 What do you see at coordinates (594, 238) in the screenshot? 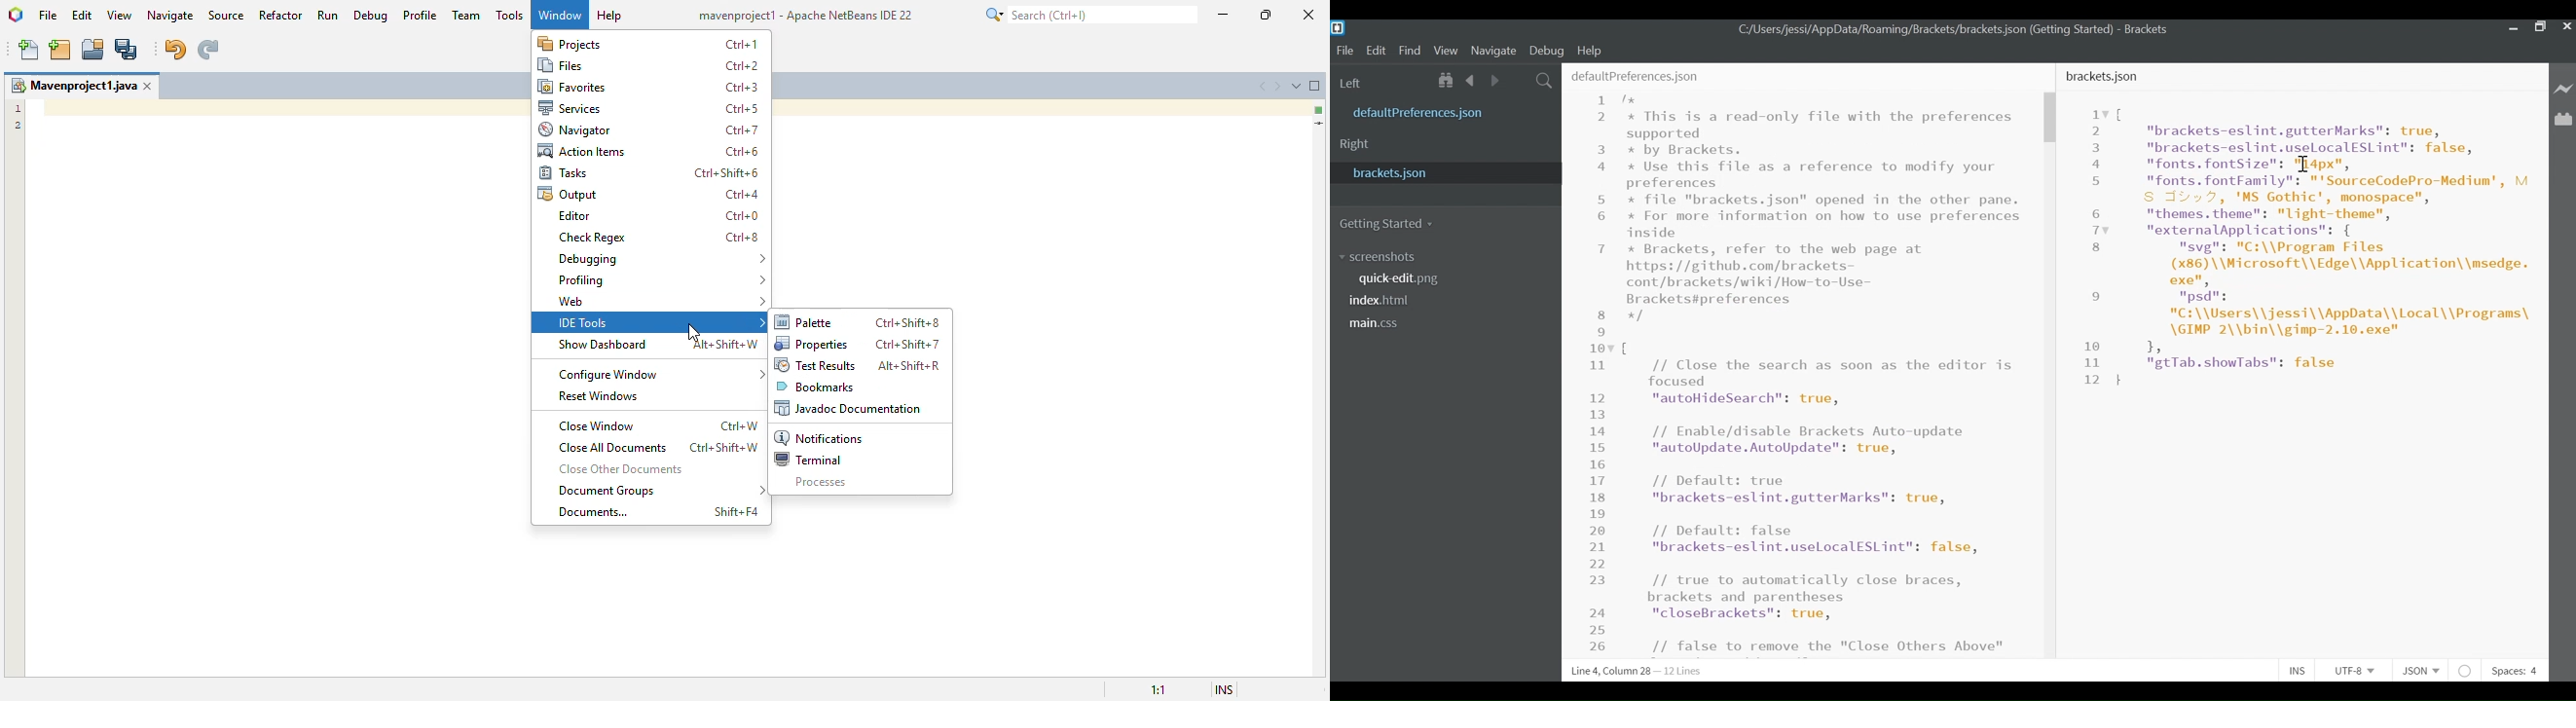
I see `check regex` at bounding box center [594, 238].